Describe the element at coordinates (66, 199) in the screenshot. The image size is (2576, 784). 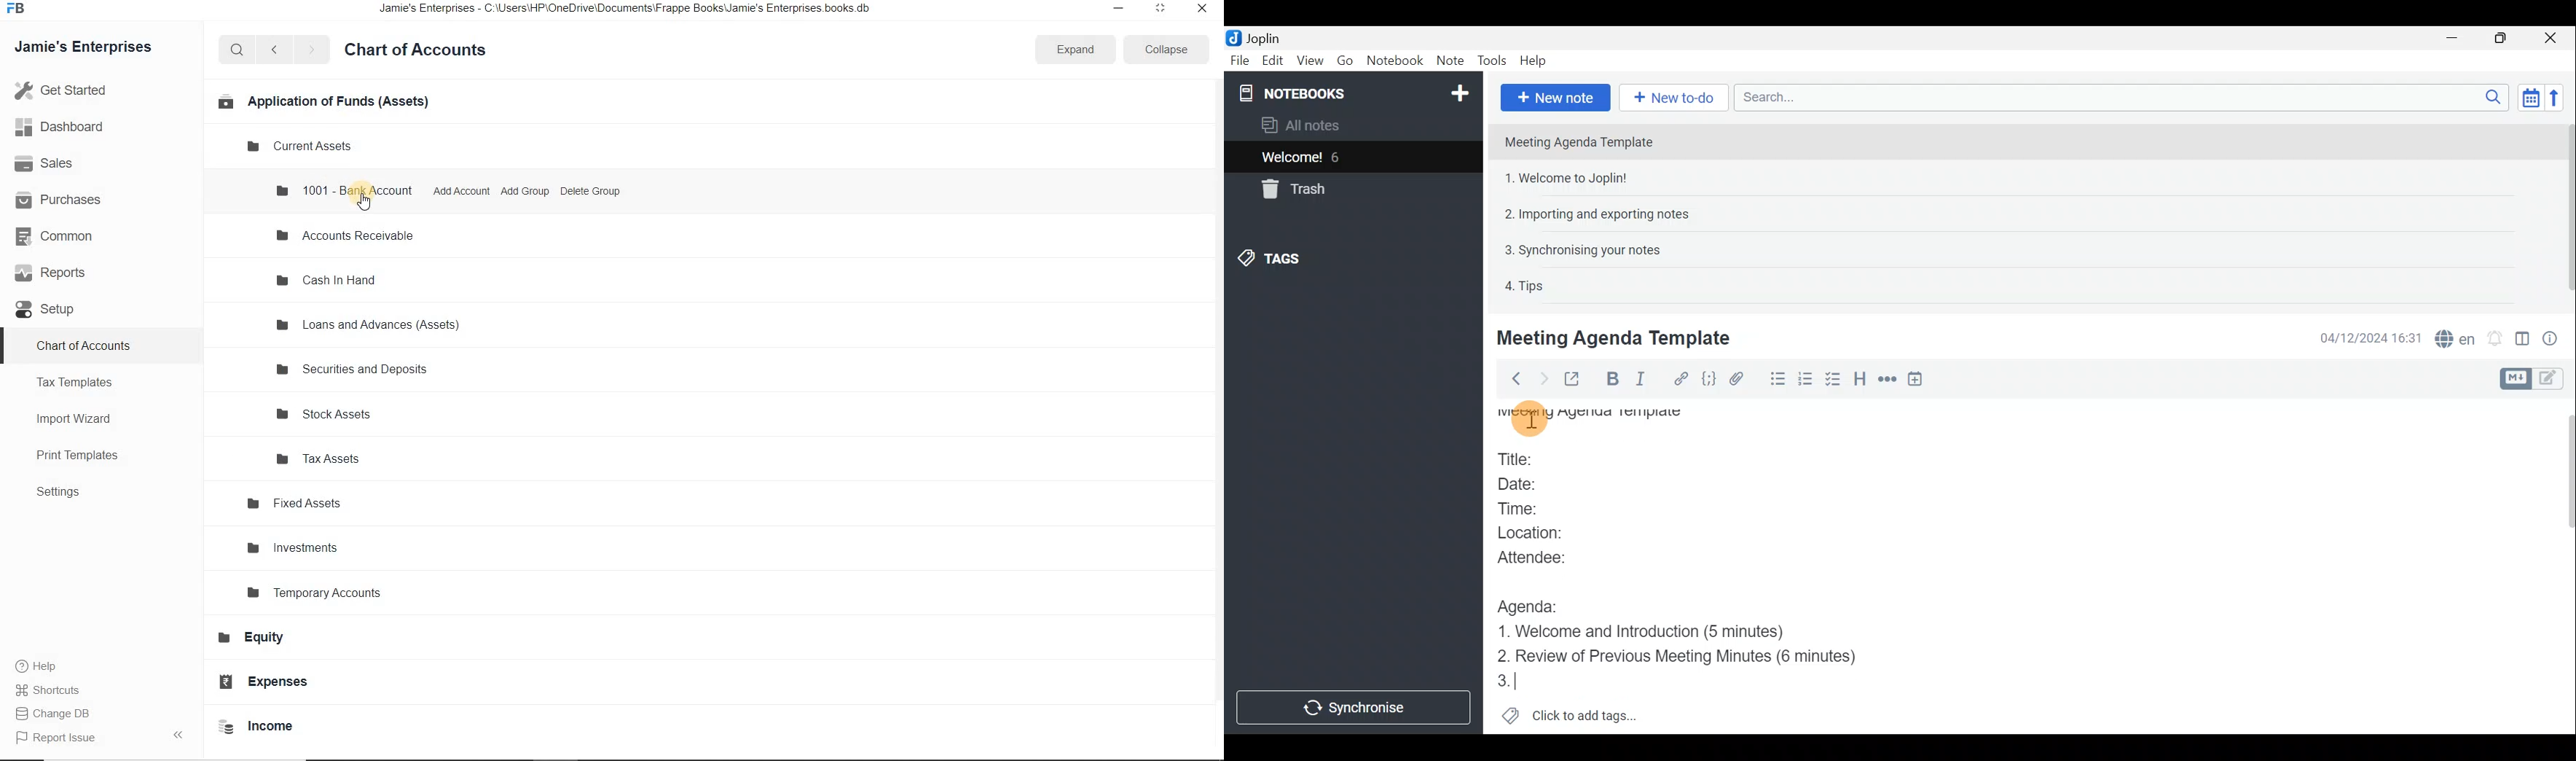
I see `Purchases` at that location.